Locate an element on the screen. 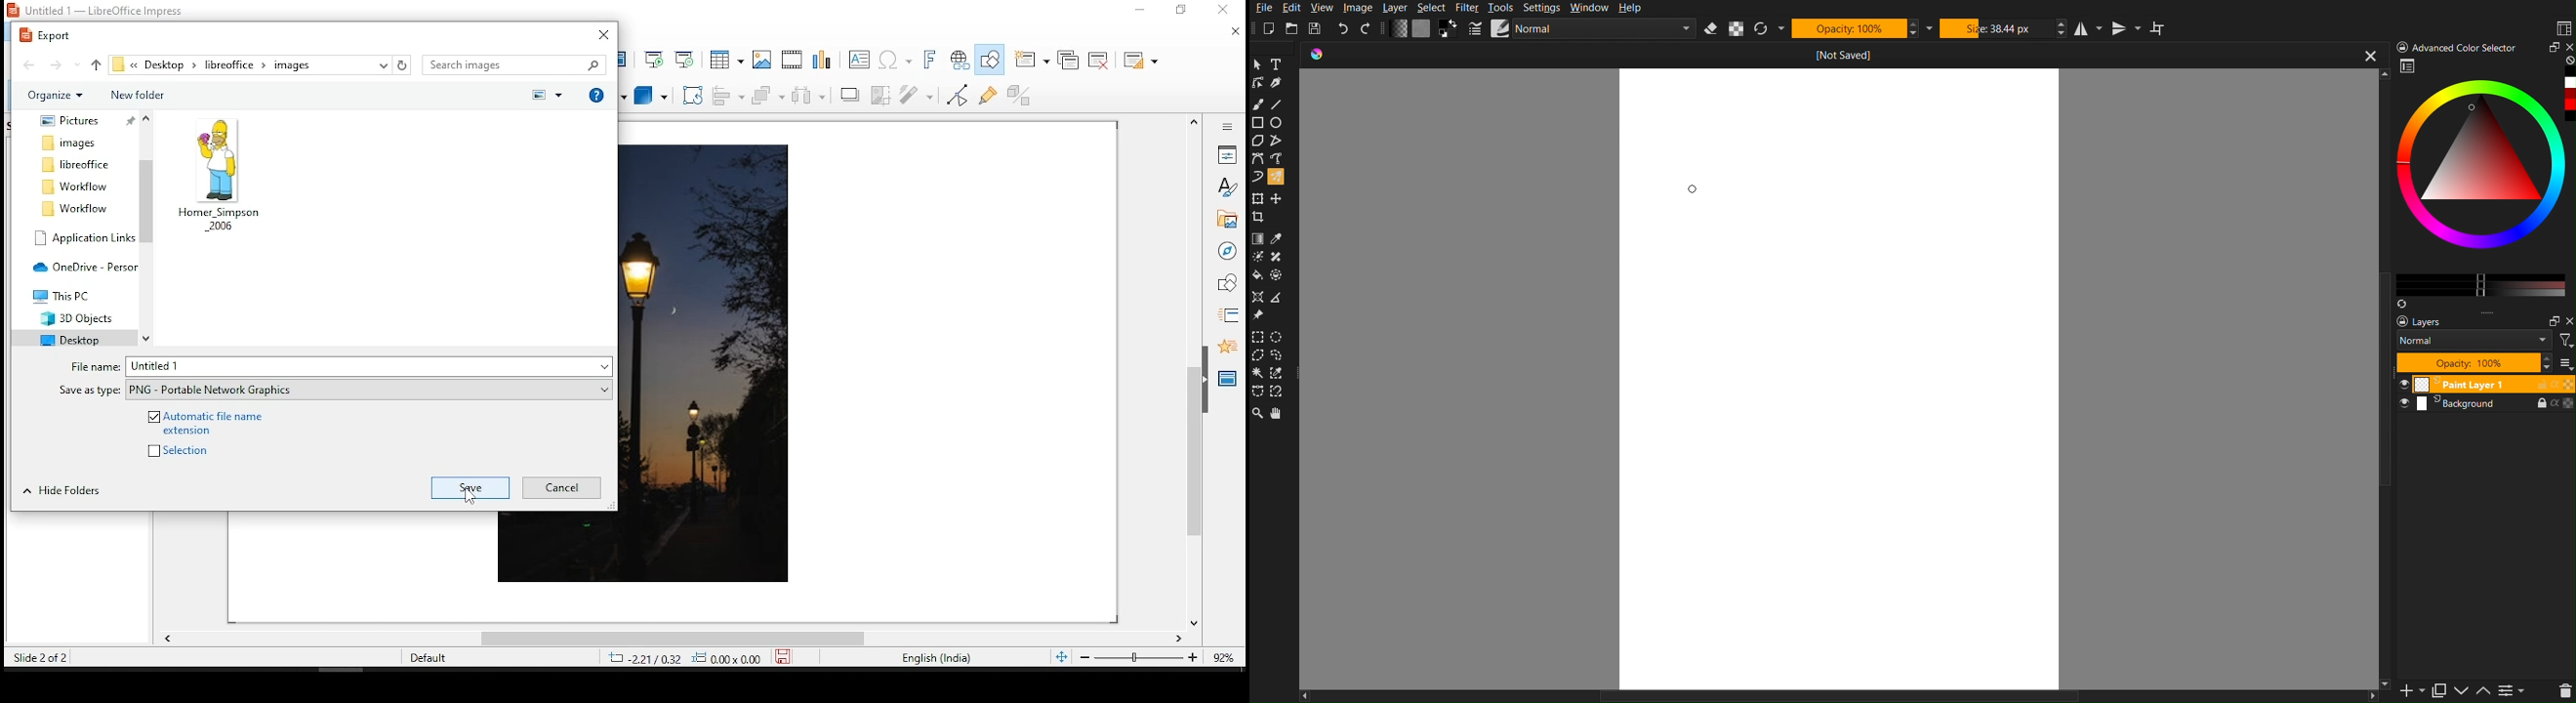 This screenshot has height=728, width=2576. slide layout is located at coordinates (1141, 60).